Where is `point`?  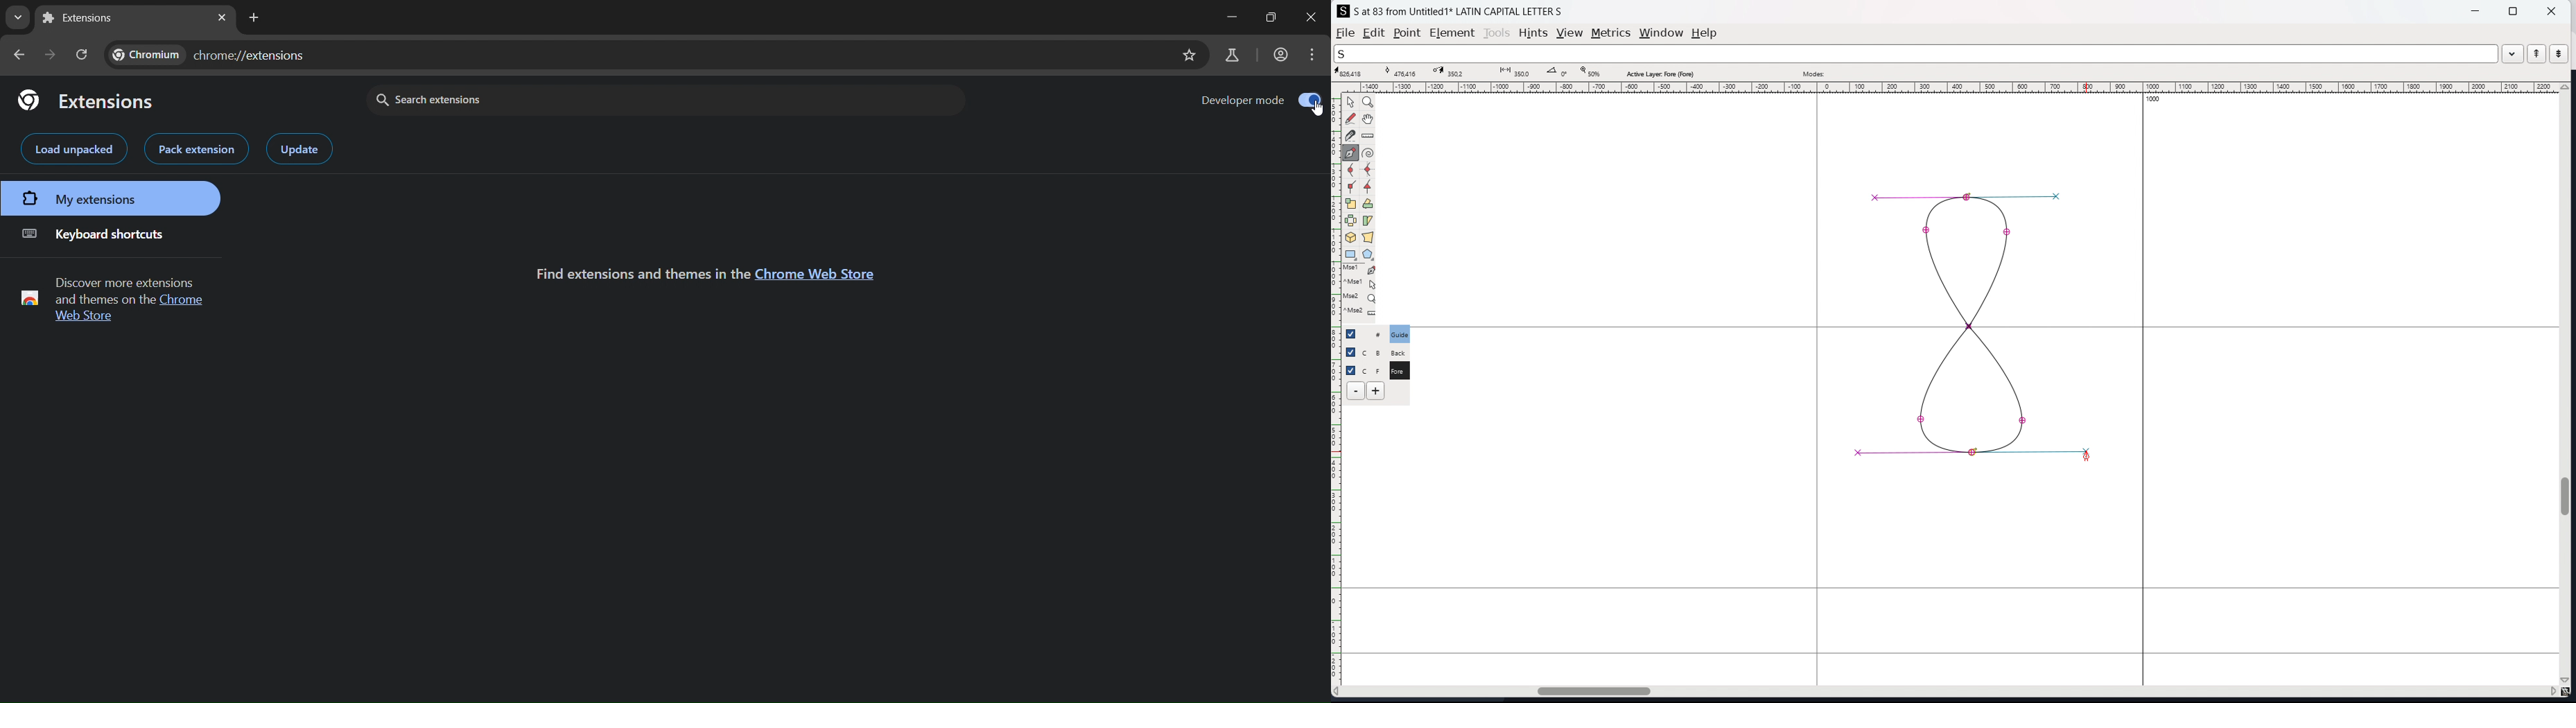 point is located at coordinates (1406, 34).